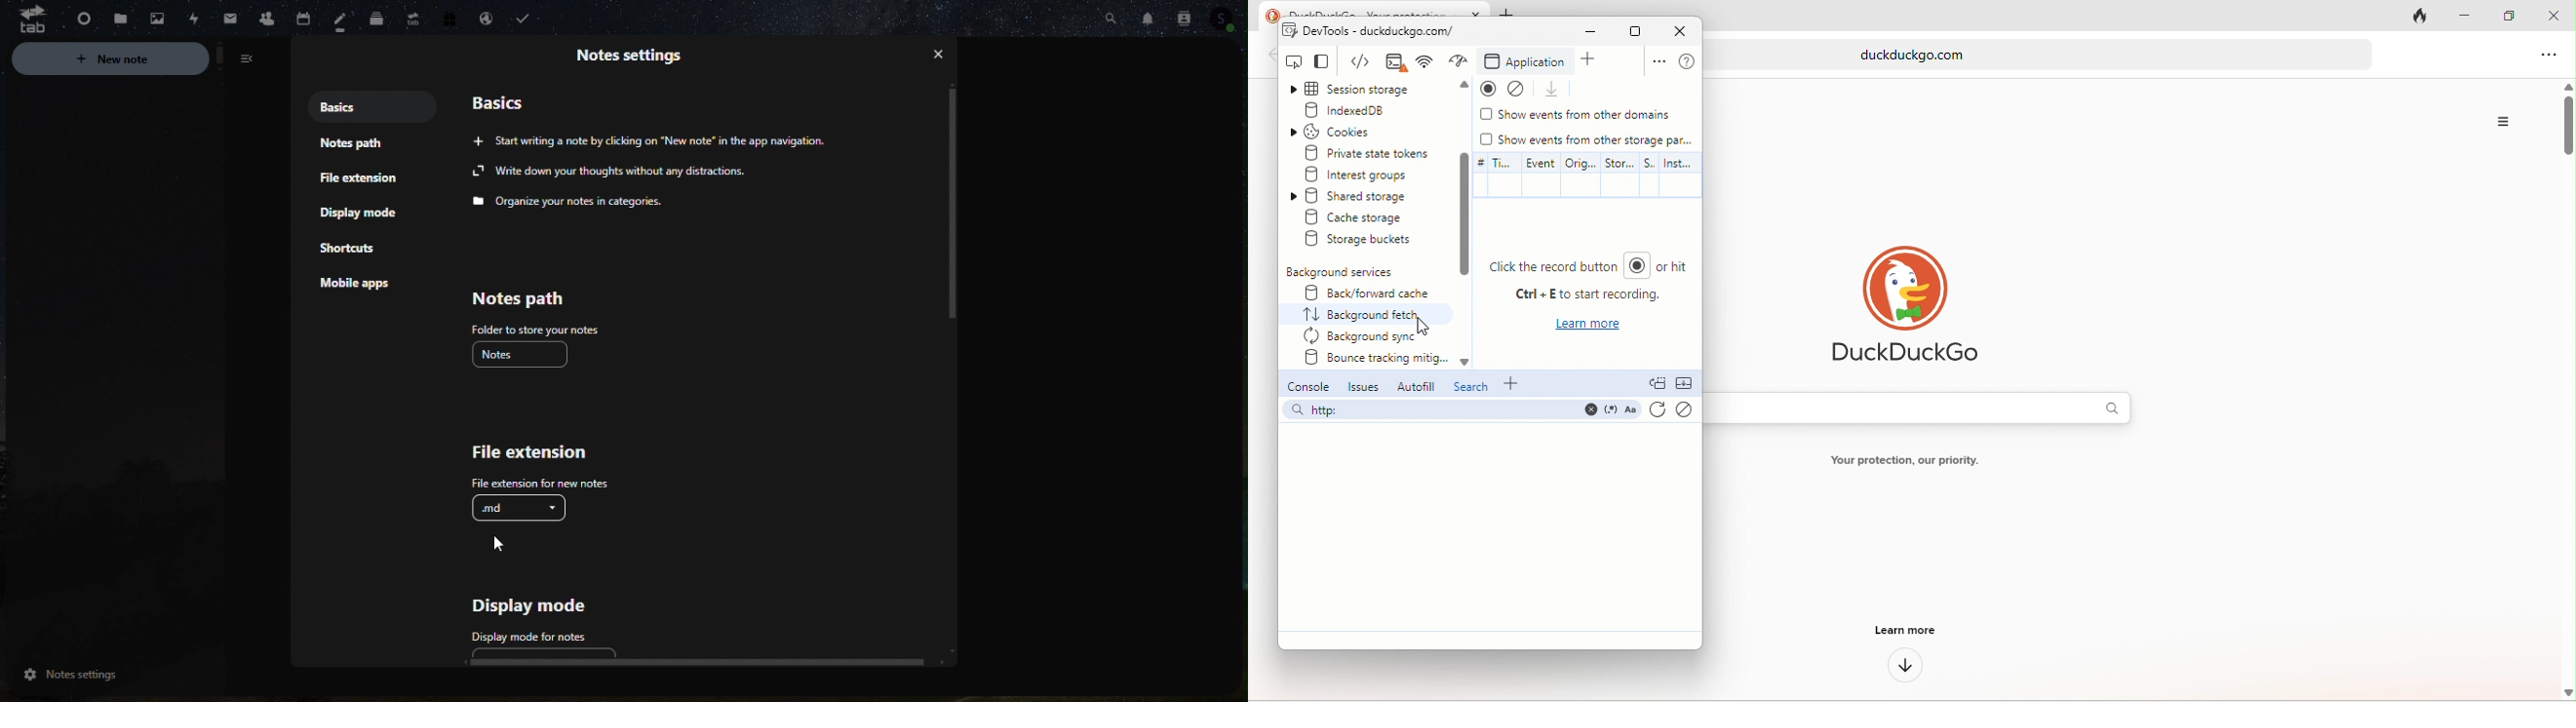 Image resolution: width=2576 pixels, height=728 pixels. What do you see at coordinates (1594, 61) in the screenshot?
I see `add` at bounding box center [1594, 61].